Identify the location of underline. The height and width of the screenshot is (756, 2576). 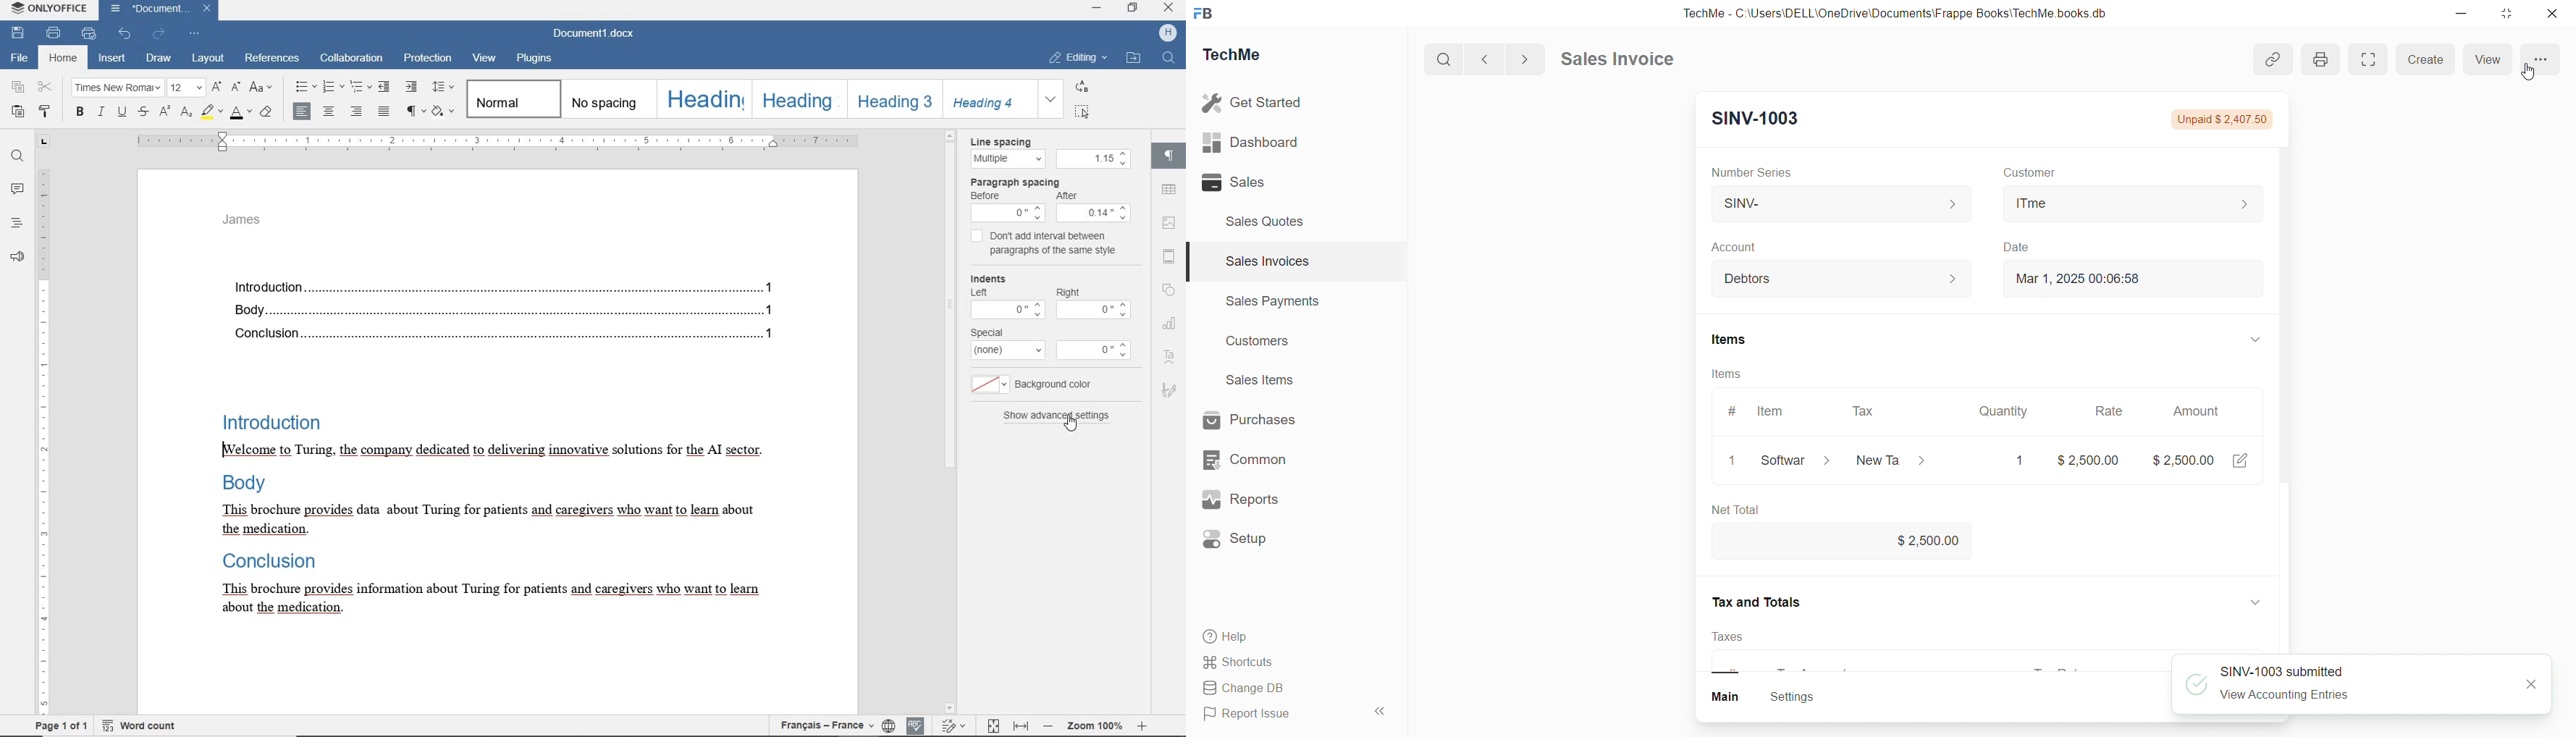
(124, 113).